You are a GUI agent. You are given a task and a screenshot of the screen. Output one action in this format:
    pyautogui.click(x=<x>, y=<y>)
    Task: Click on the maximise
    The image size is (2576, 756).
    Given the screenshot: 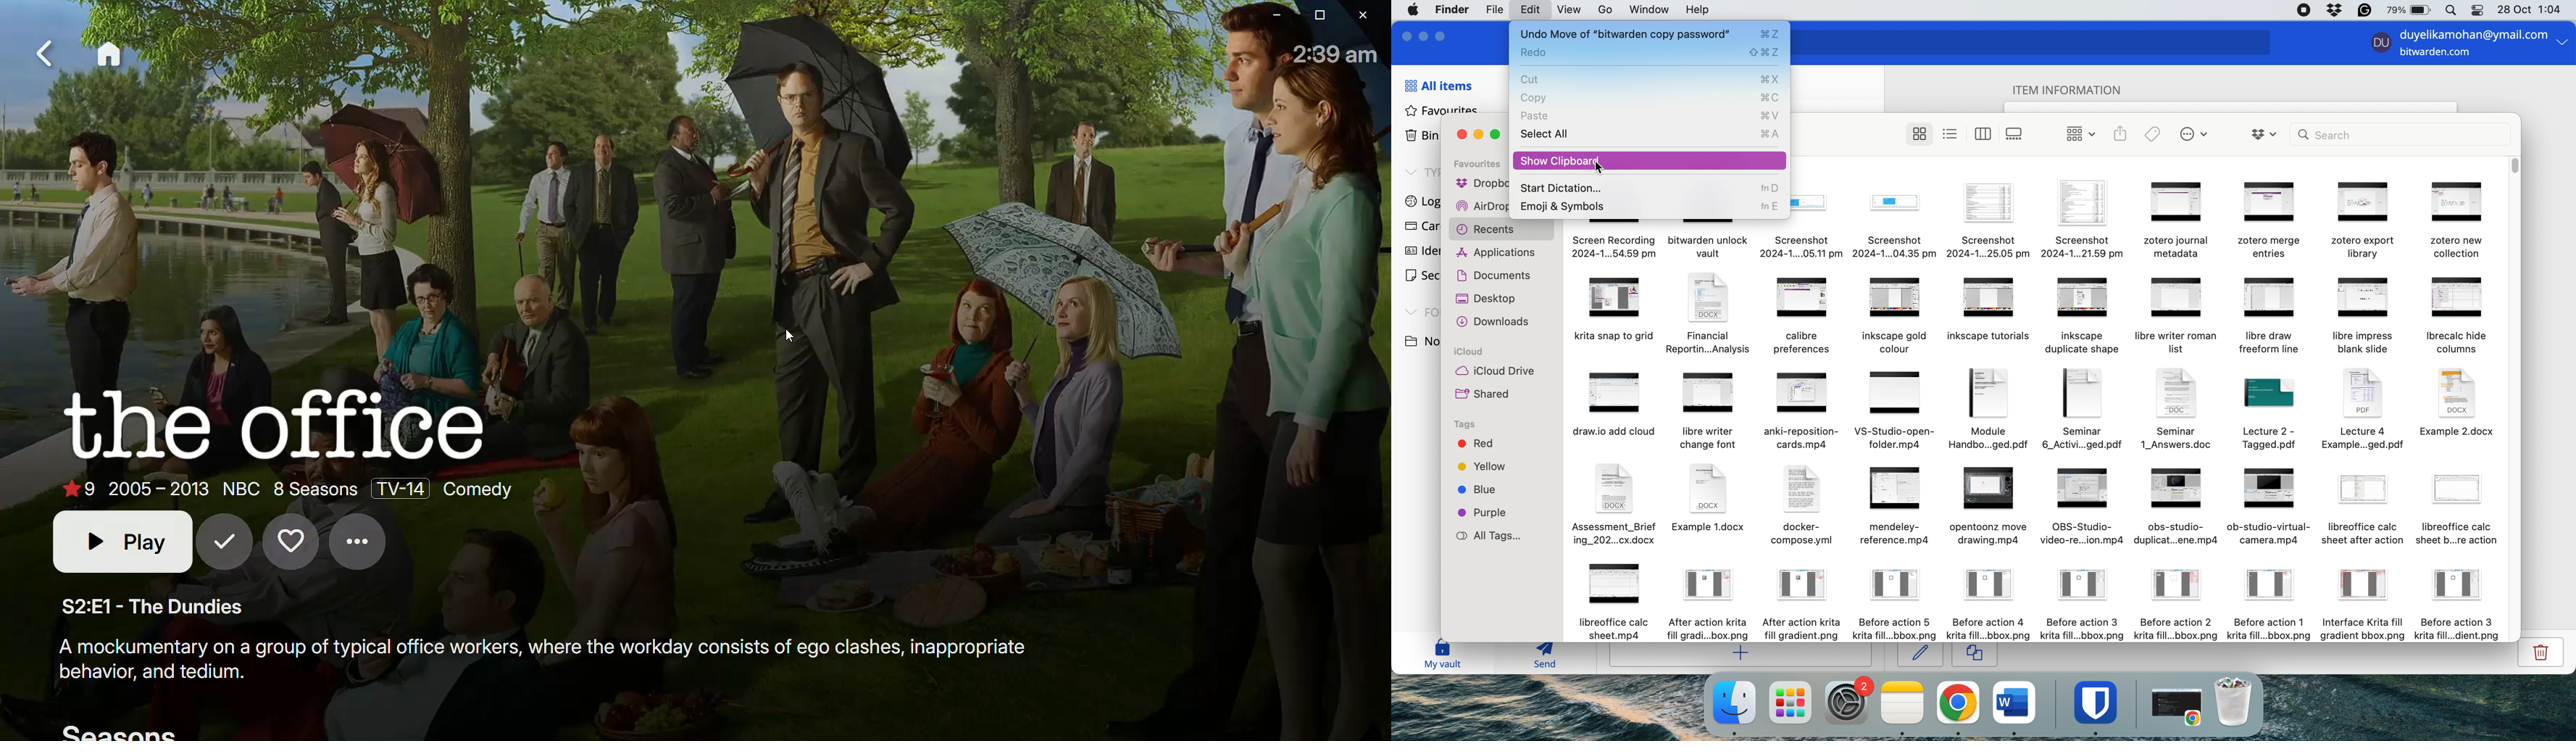 What is the action you would take?
    pyautogui.click(x=1444, y=35)
    